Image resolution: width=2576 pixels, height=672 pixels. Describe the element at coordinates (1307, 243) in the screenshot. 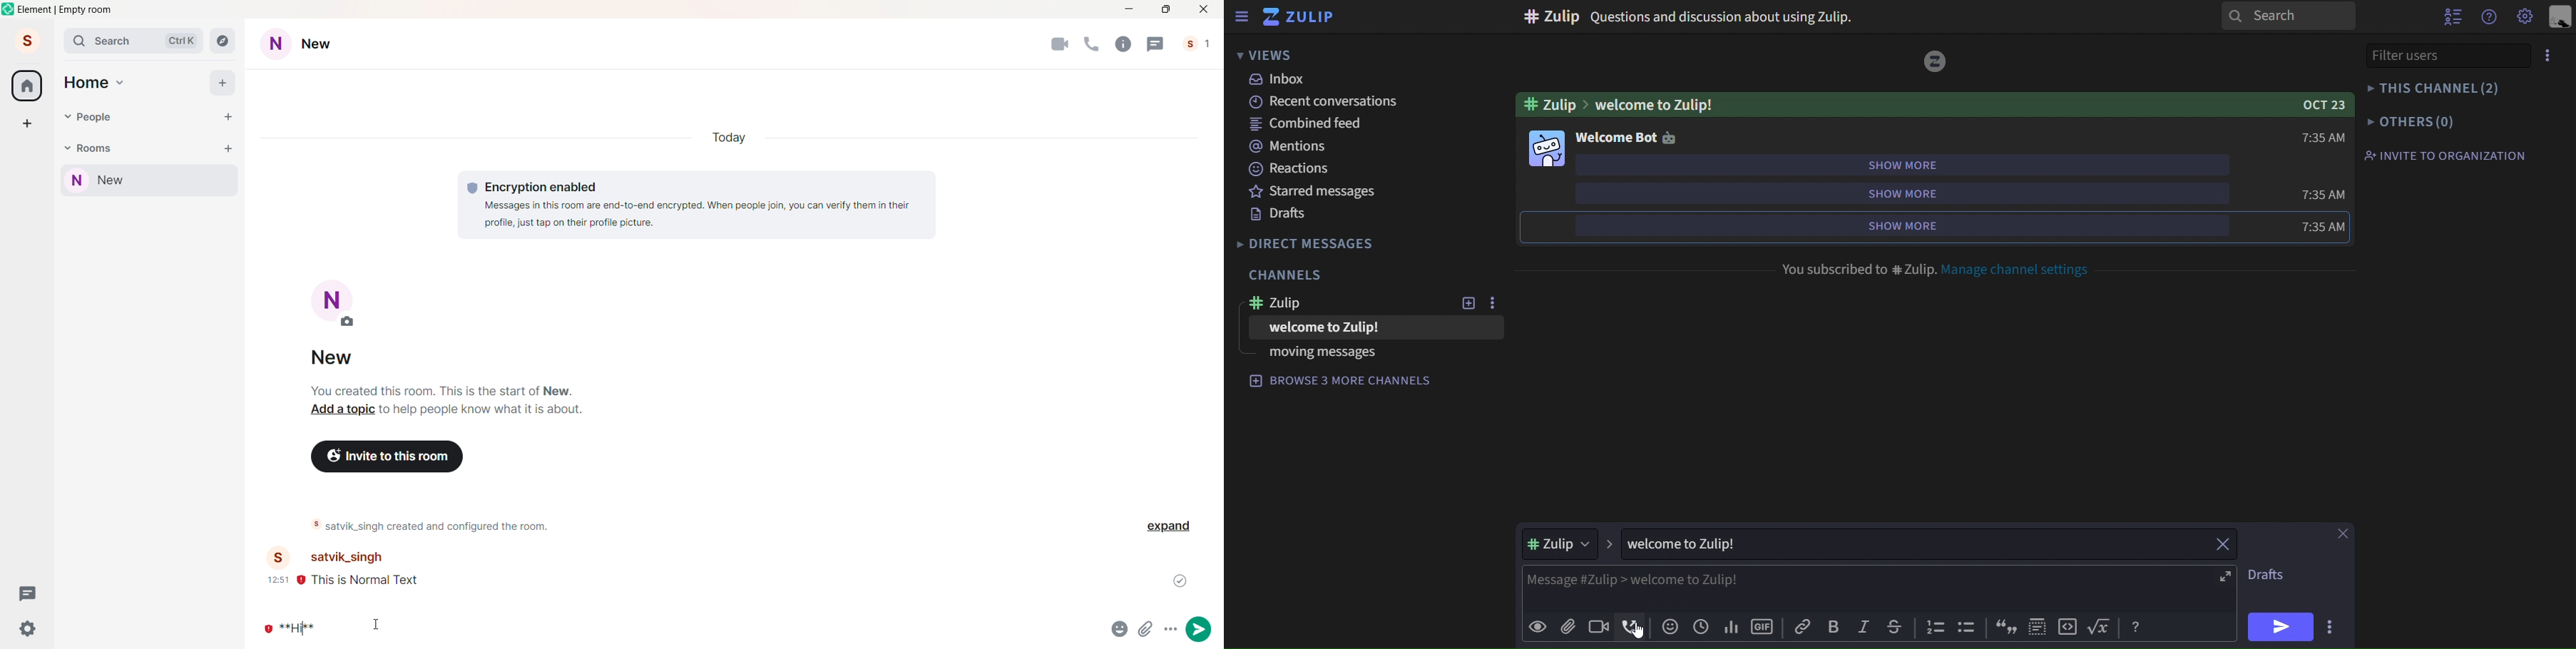

I see `direct messages` at that location.